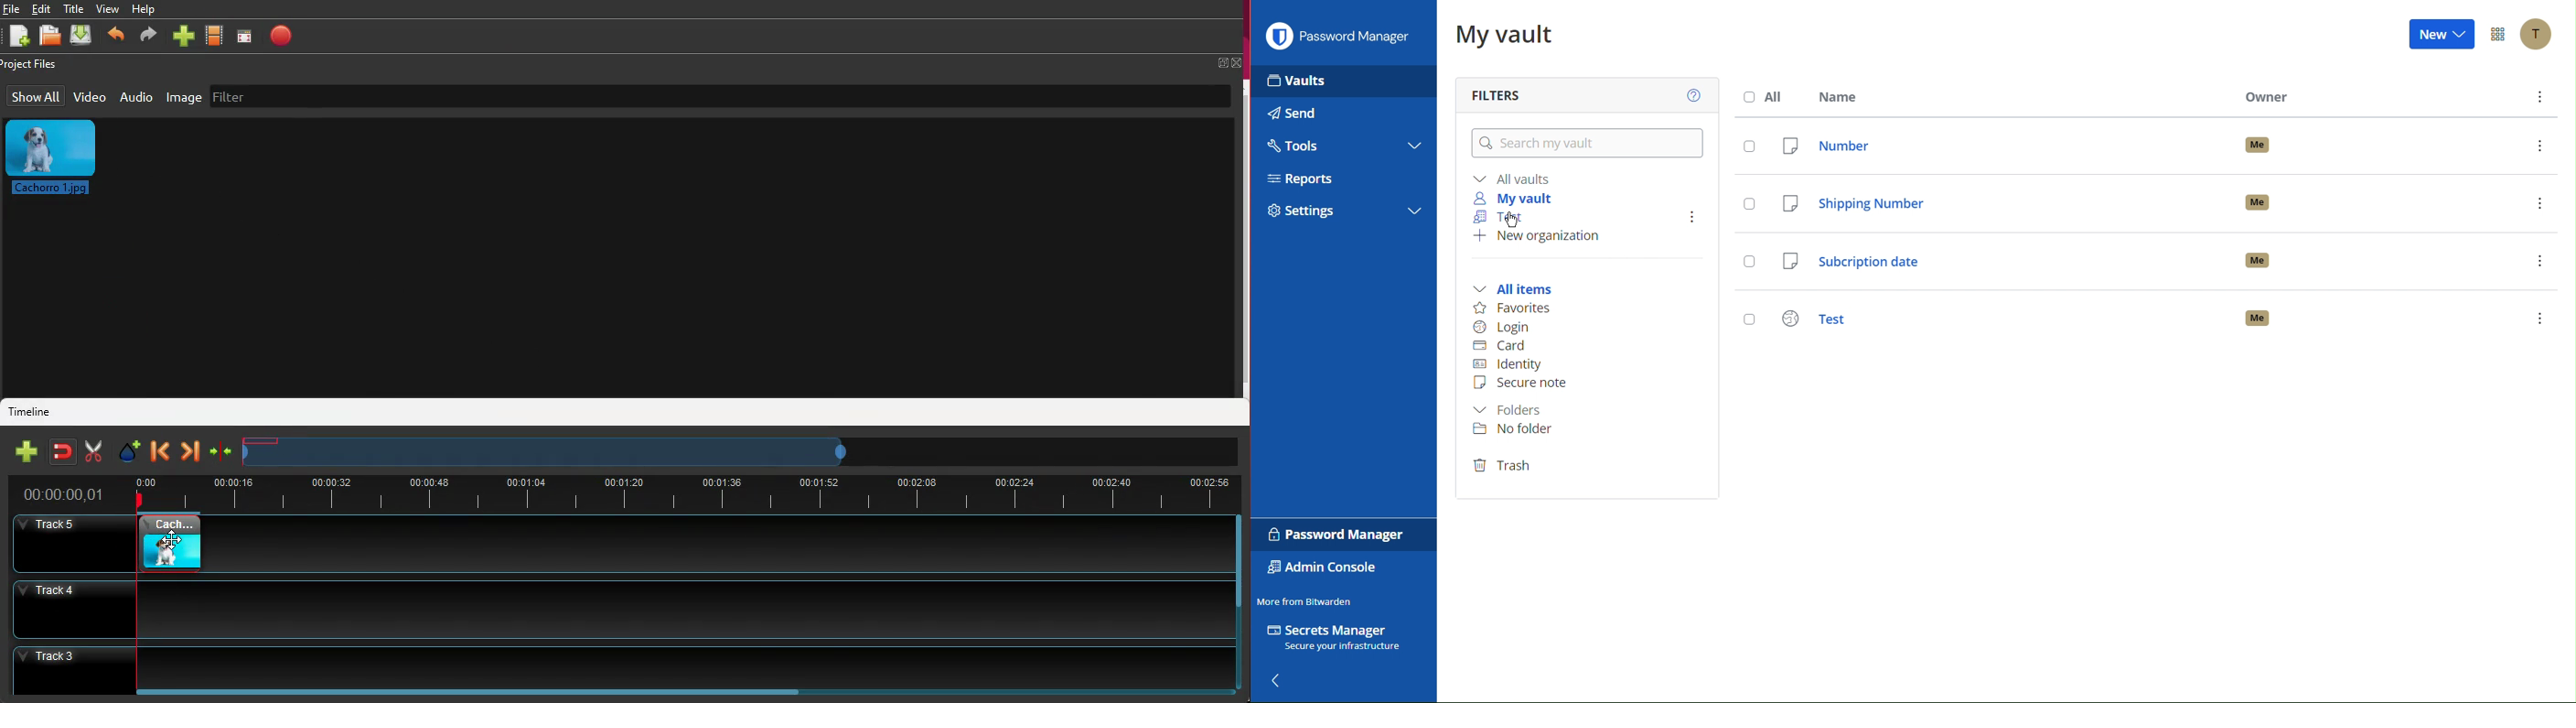  What do you see at coordinates (1694, 97) in the screenshot?
I see `Help` at bounding box center [1694, 97].